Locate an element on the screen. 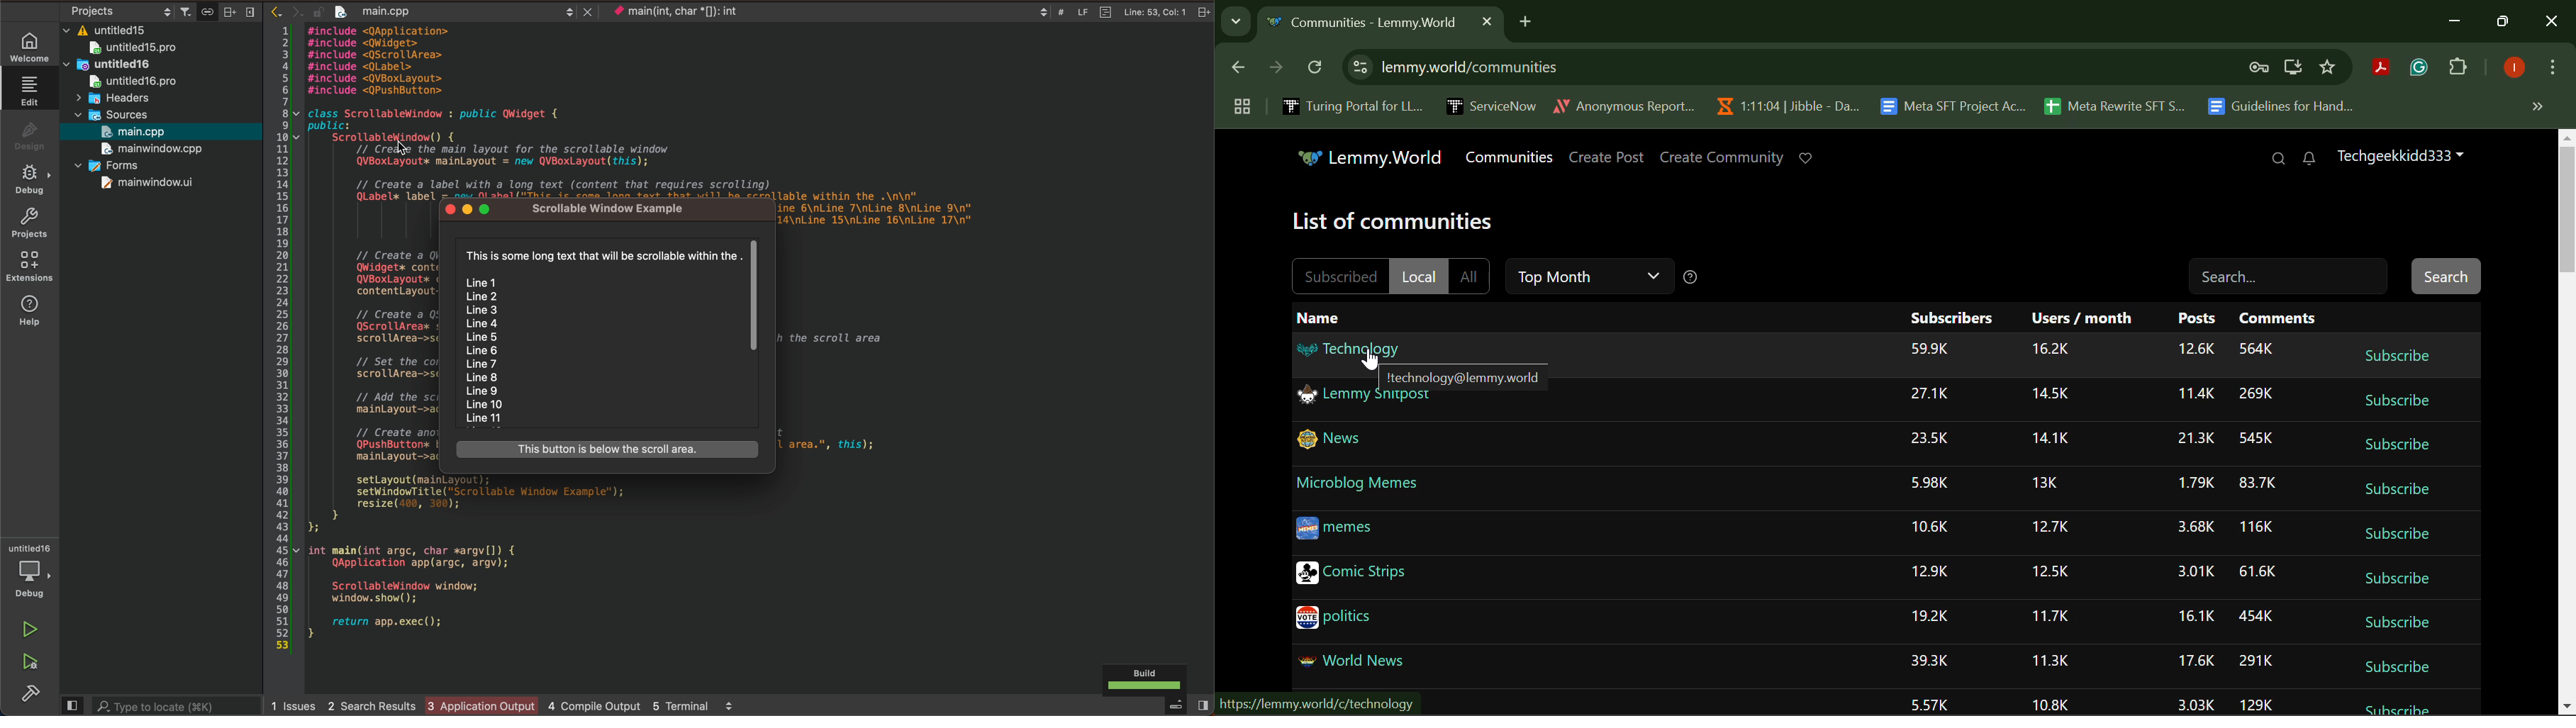  Subscribe Button is located at coordinates (2397, 354).